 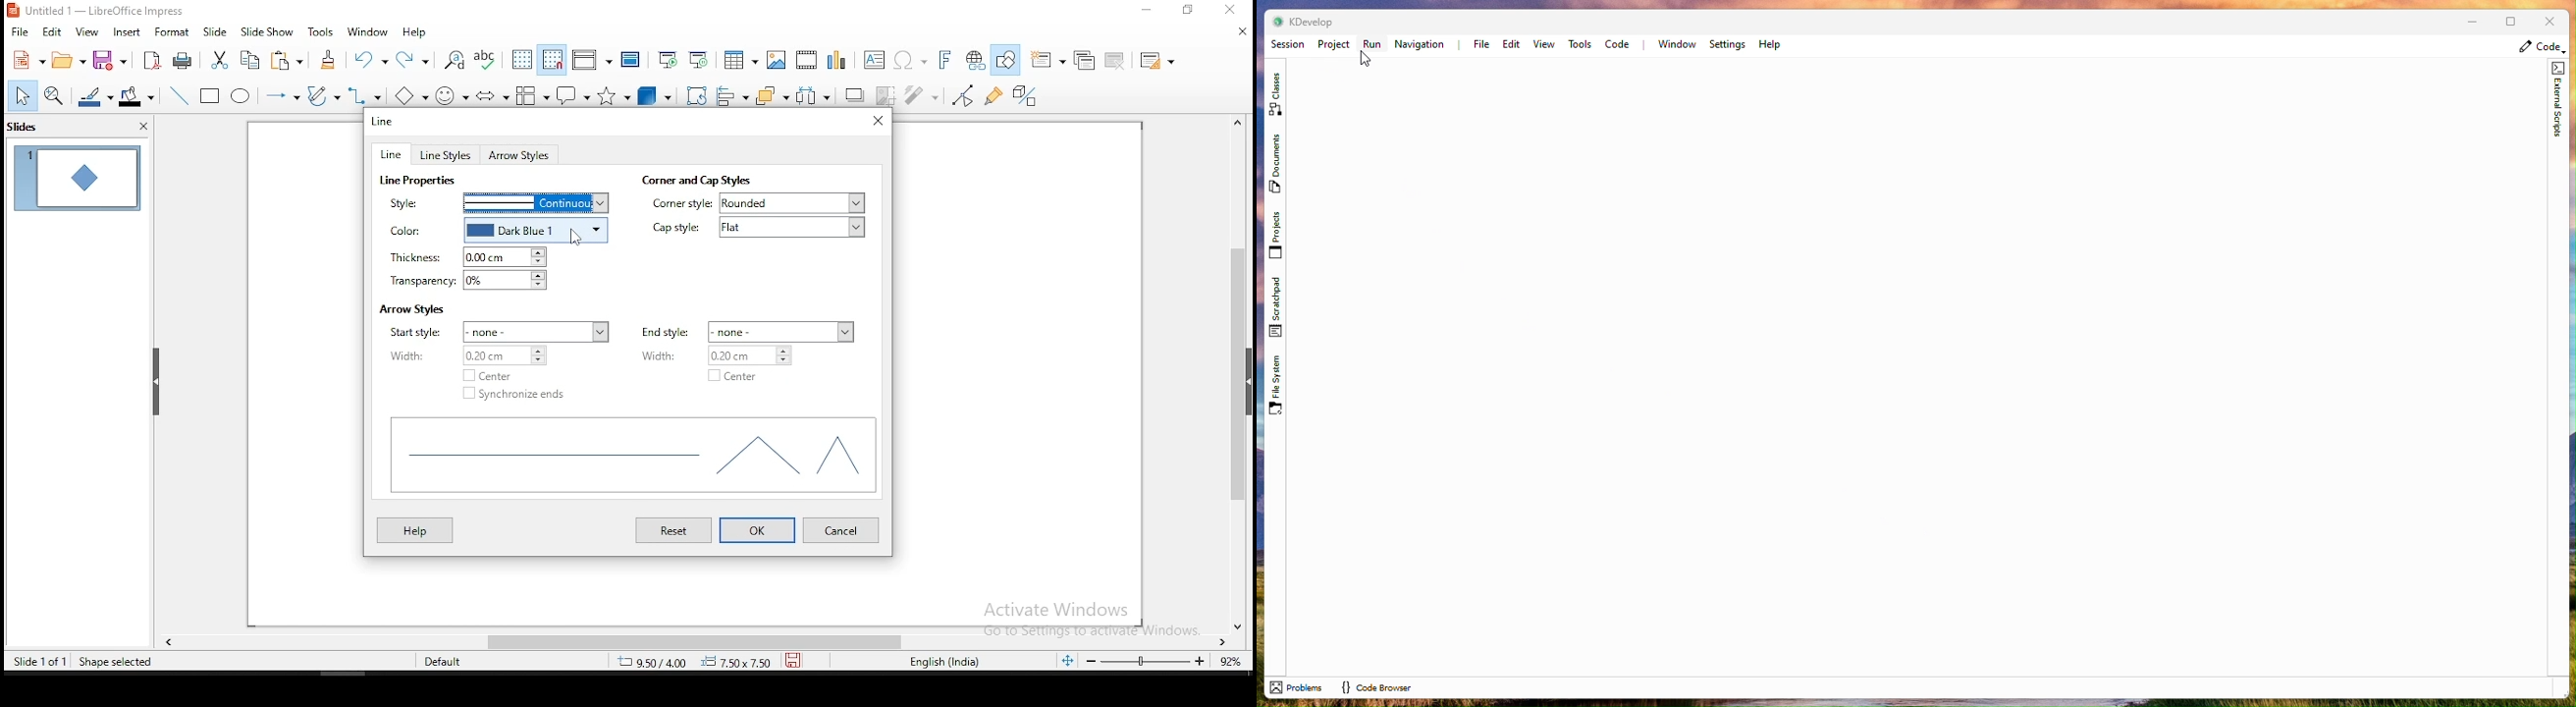 What do you see at coordinates (536, 330) in the screenshot?
I see `none` at bounding box center [536, 330].